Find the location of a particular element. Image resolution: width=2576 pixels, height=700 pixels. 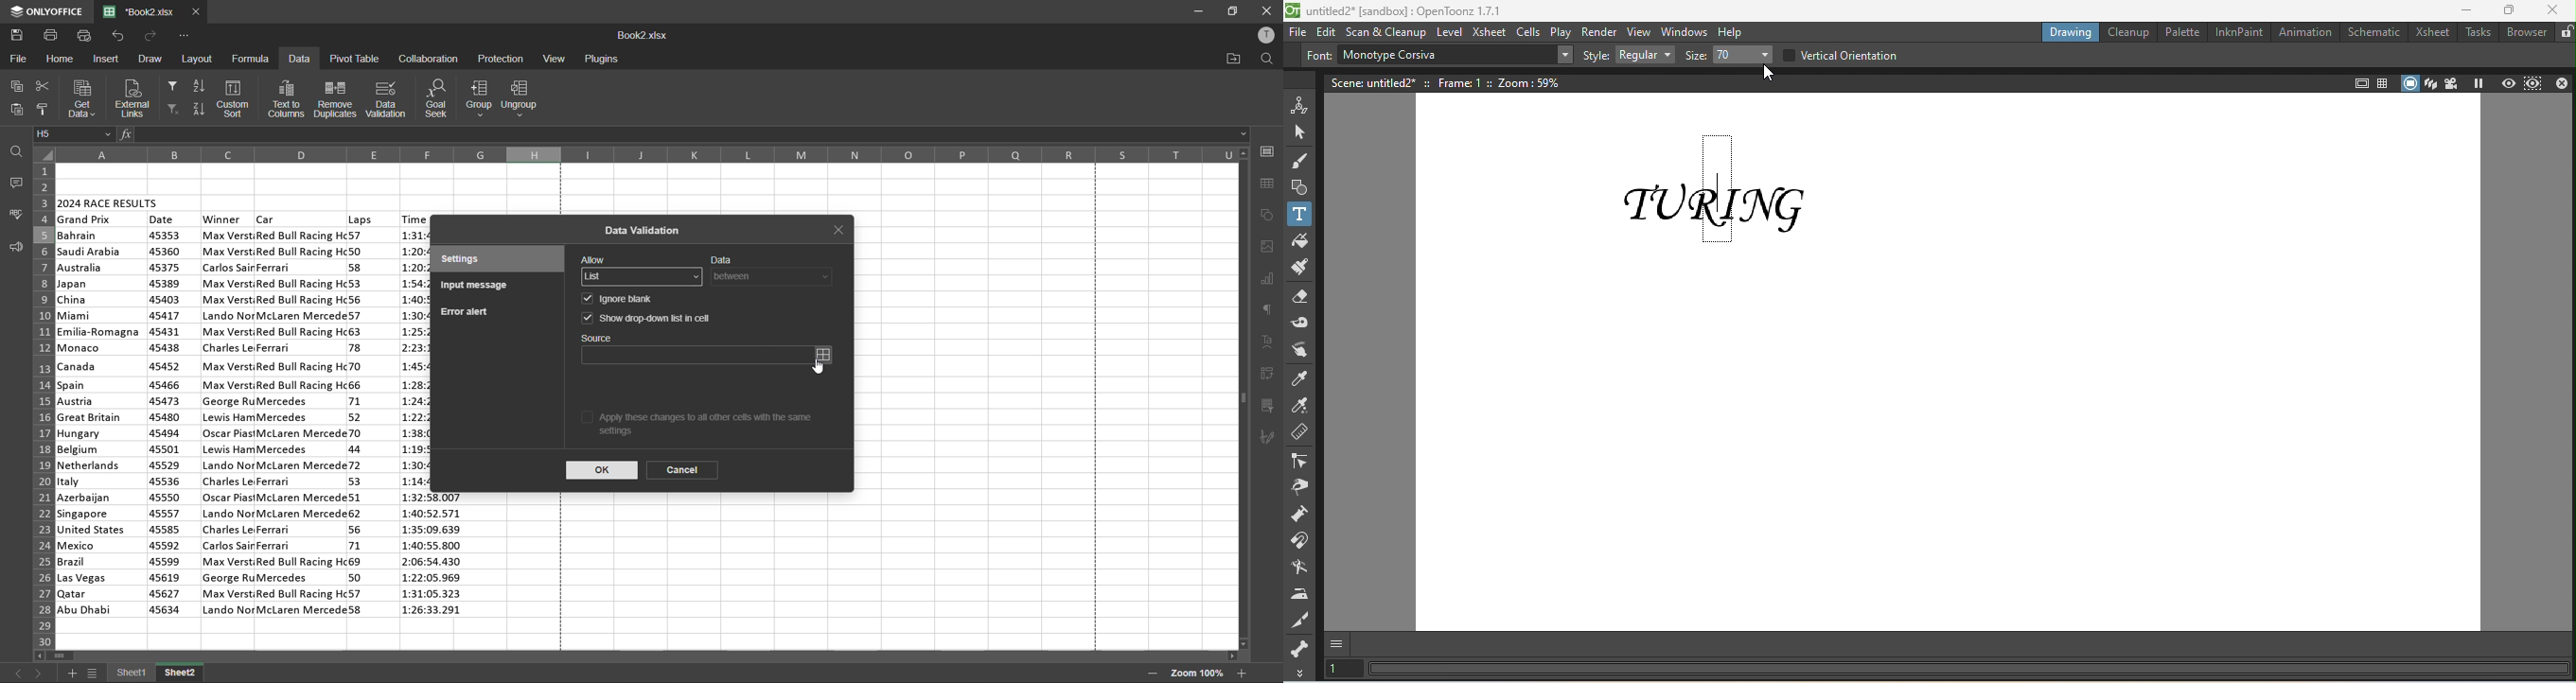

fx is located at coordinates (128, 136).